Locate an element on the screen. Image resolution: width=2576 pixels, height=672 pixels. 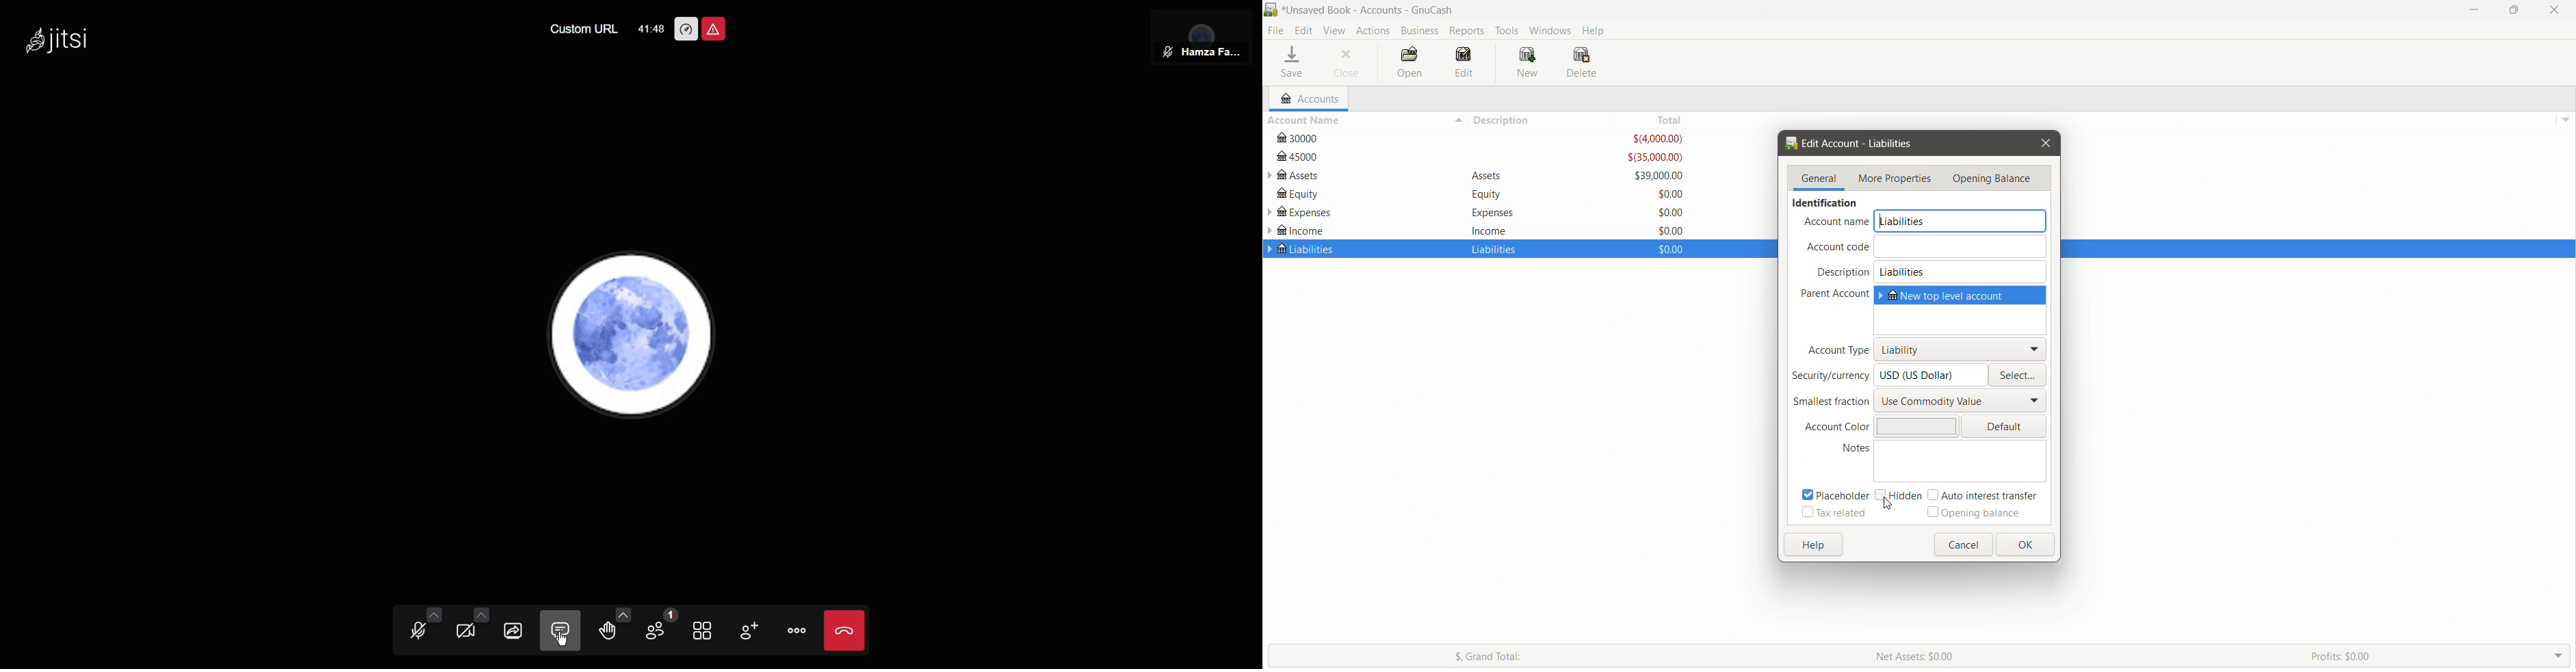
Account Type is located at coordinates (1836, 350).